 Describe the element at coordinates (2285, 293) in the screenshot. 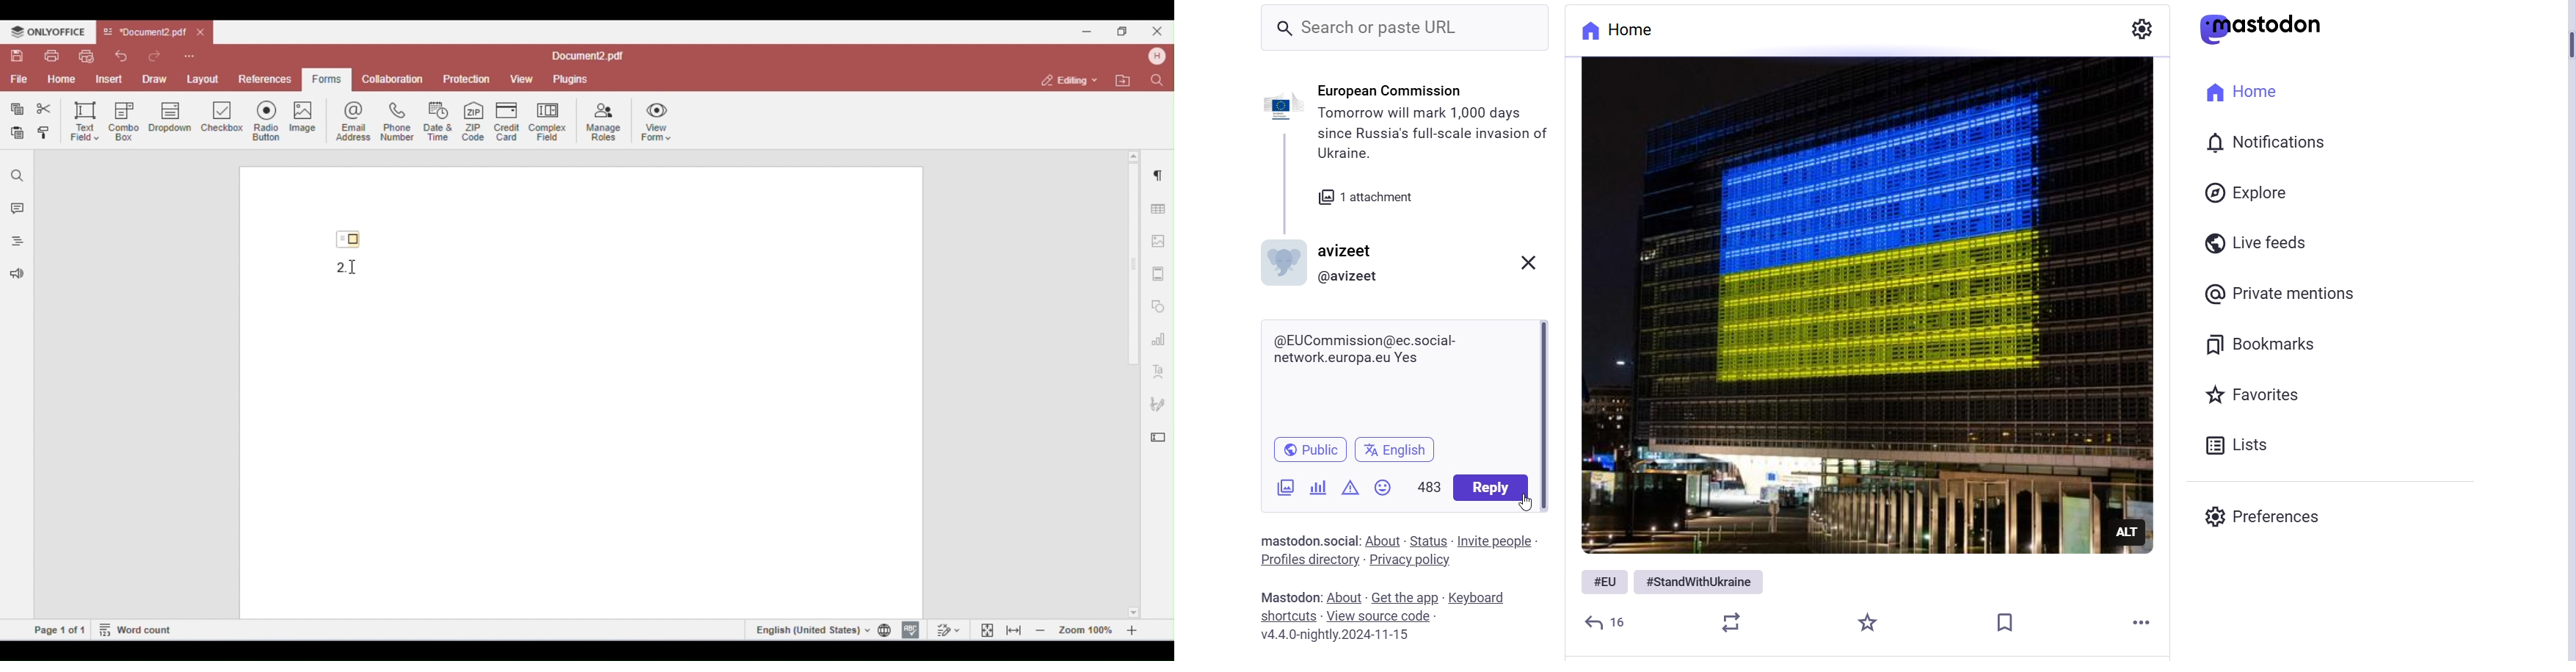

I see `Private Mentions` at that location.